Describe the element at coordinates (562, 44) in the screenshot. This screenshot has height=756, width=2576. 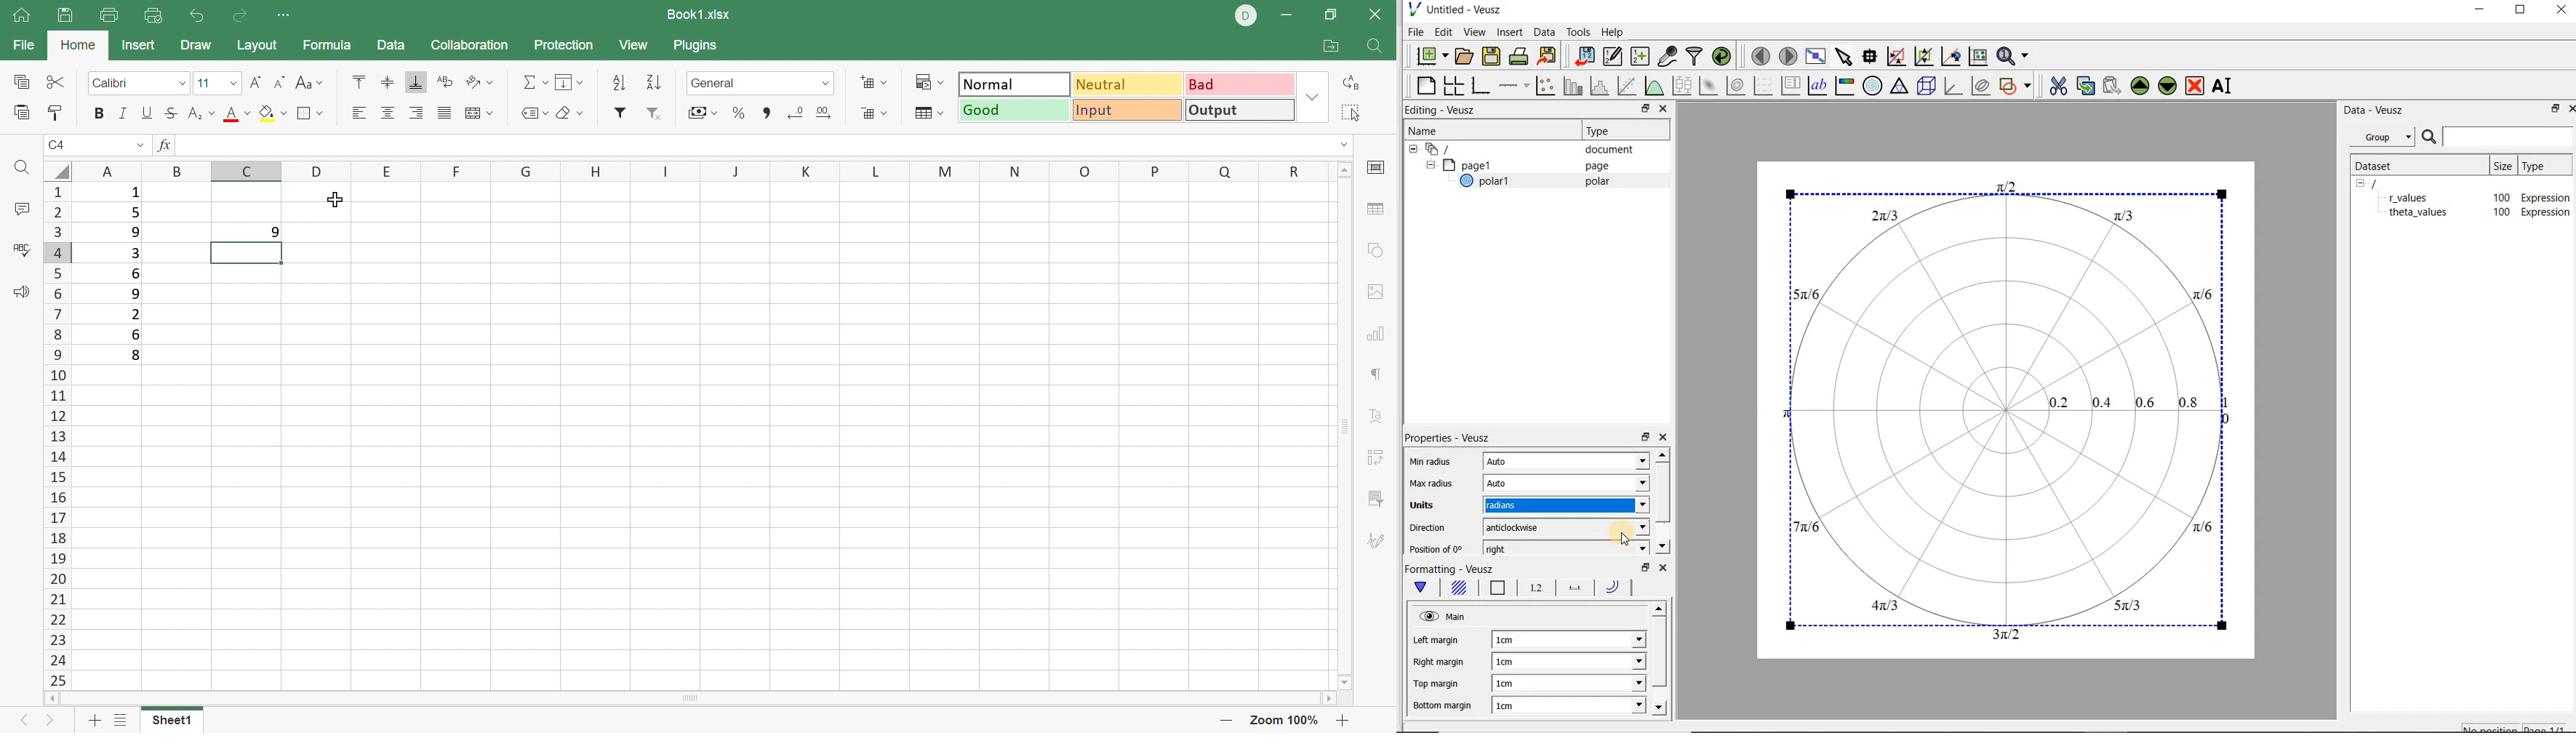
I see `Protection` at that location.